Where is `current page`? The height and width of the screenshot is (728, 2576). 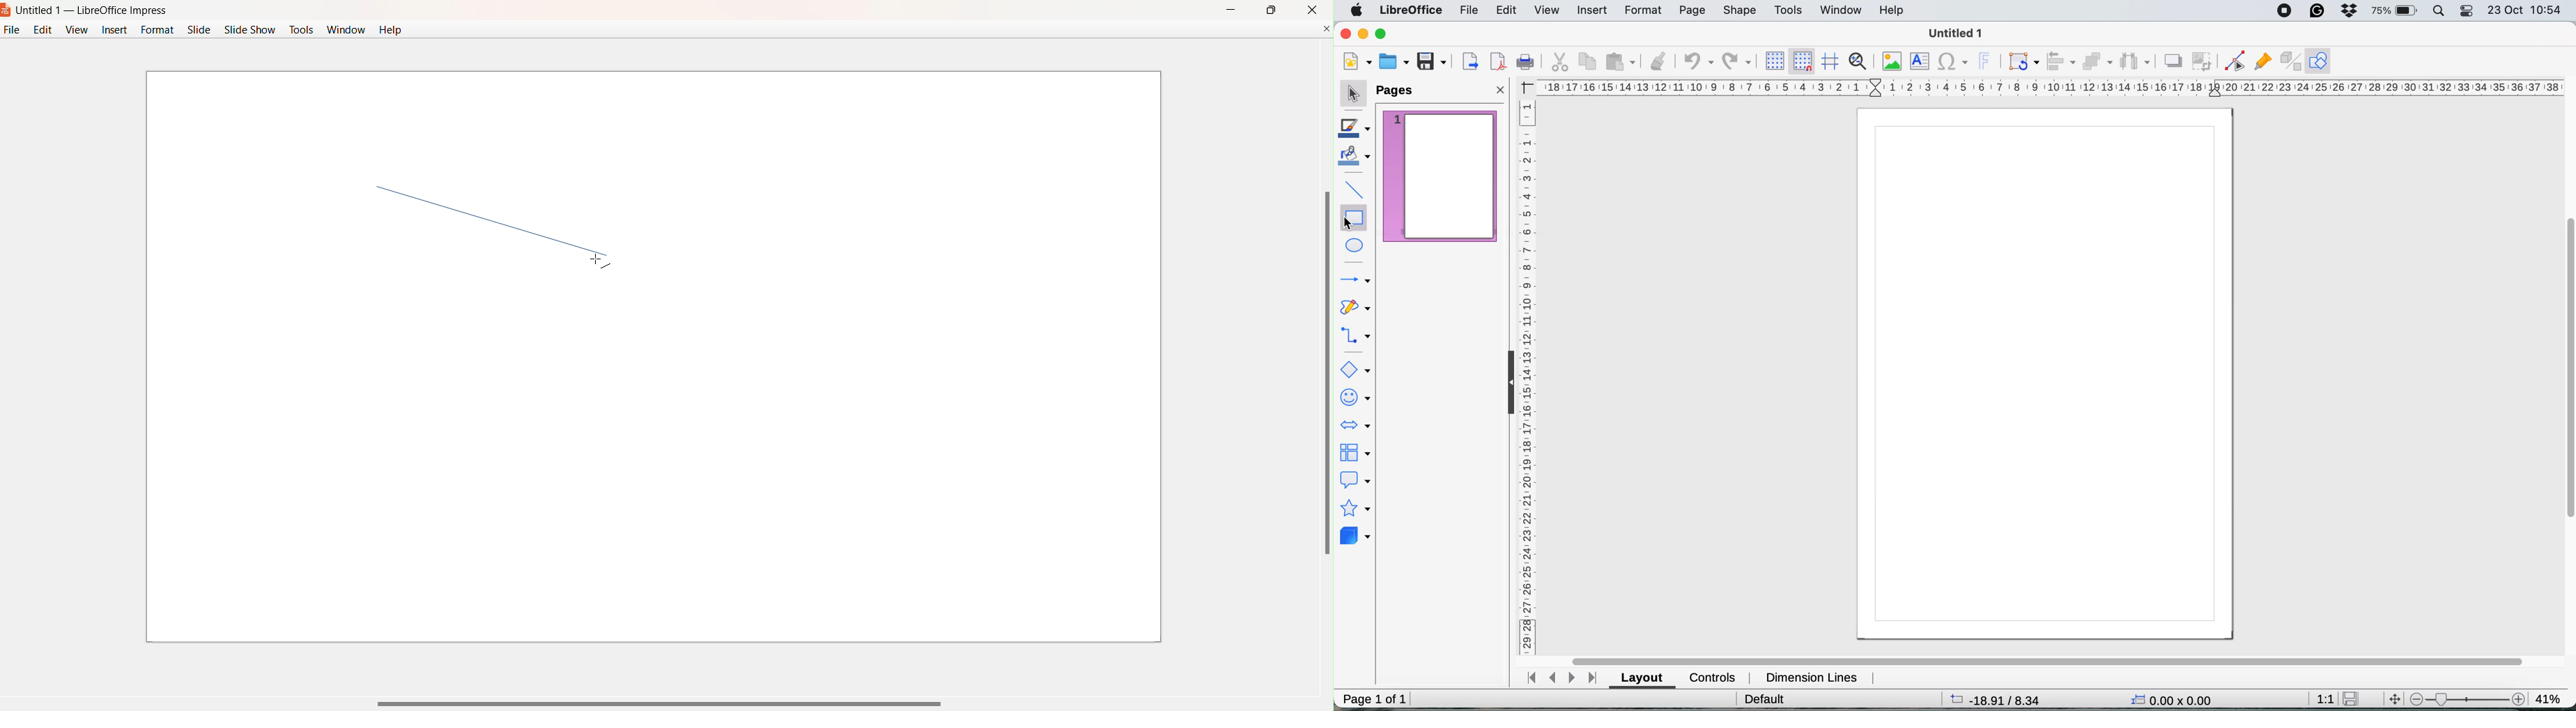
current page is located at coordinates (1439, 176).